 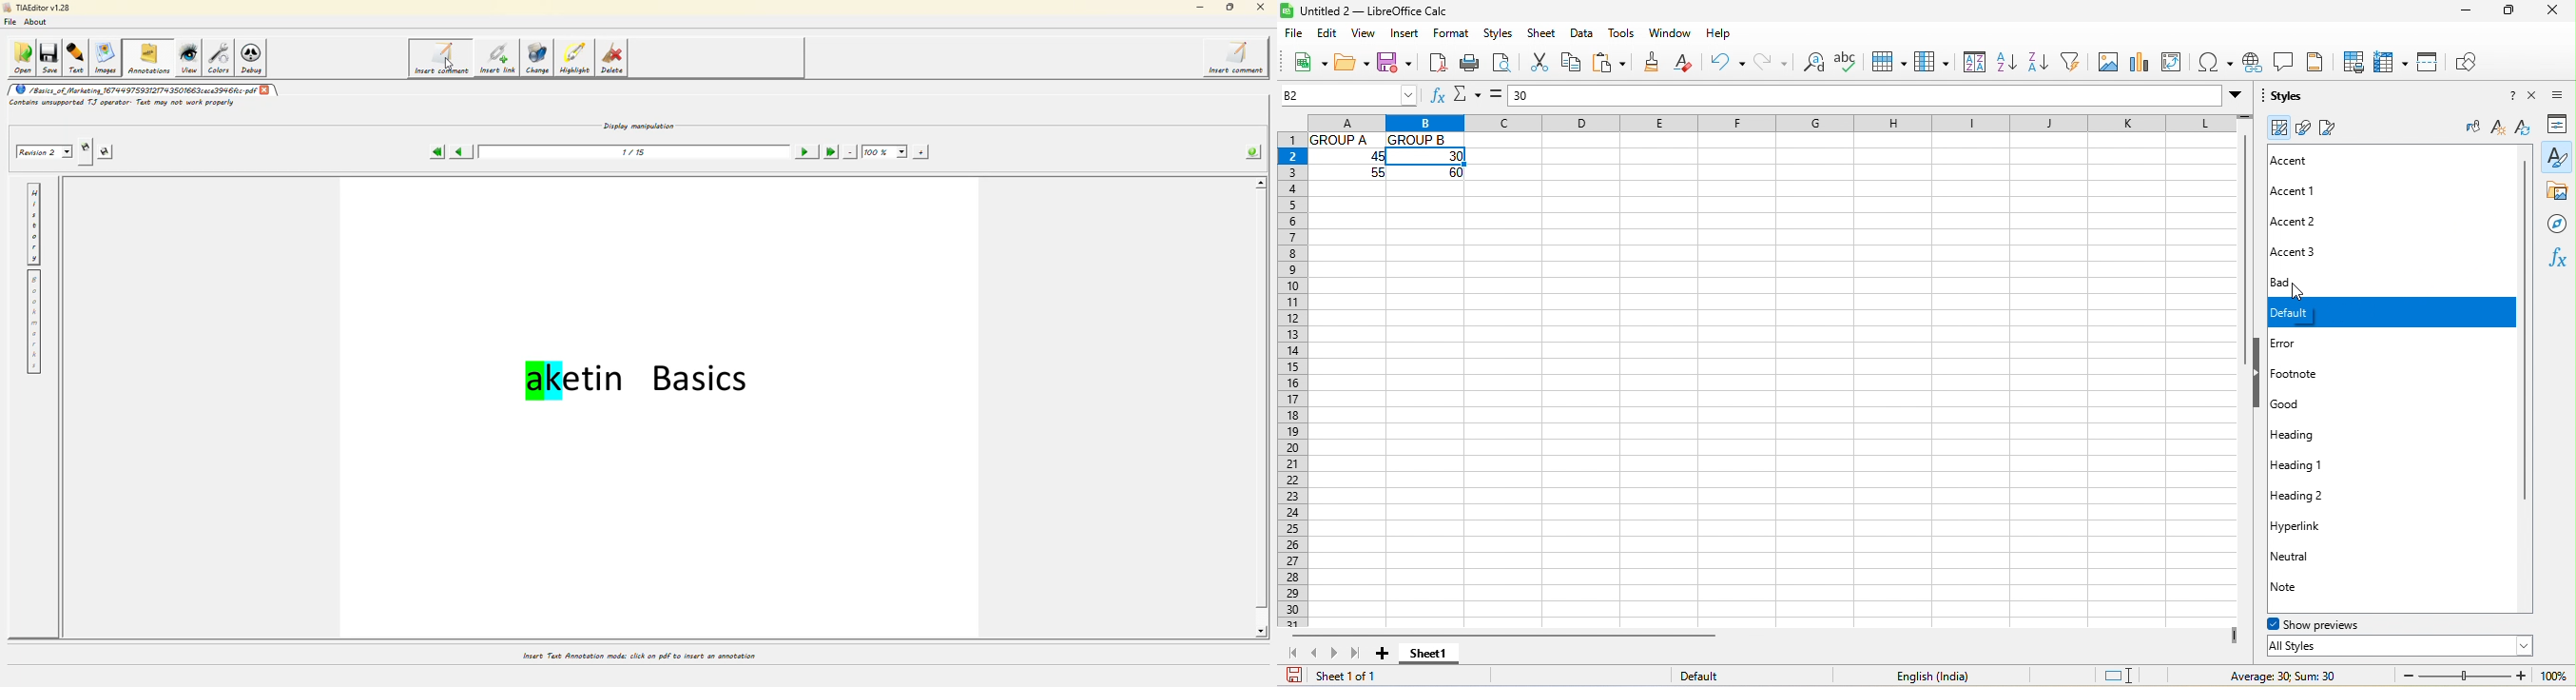 What do you see at coordinates (1443, 172) in the screenshot?
I see `60` at bounding box center [1443, 172].